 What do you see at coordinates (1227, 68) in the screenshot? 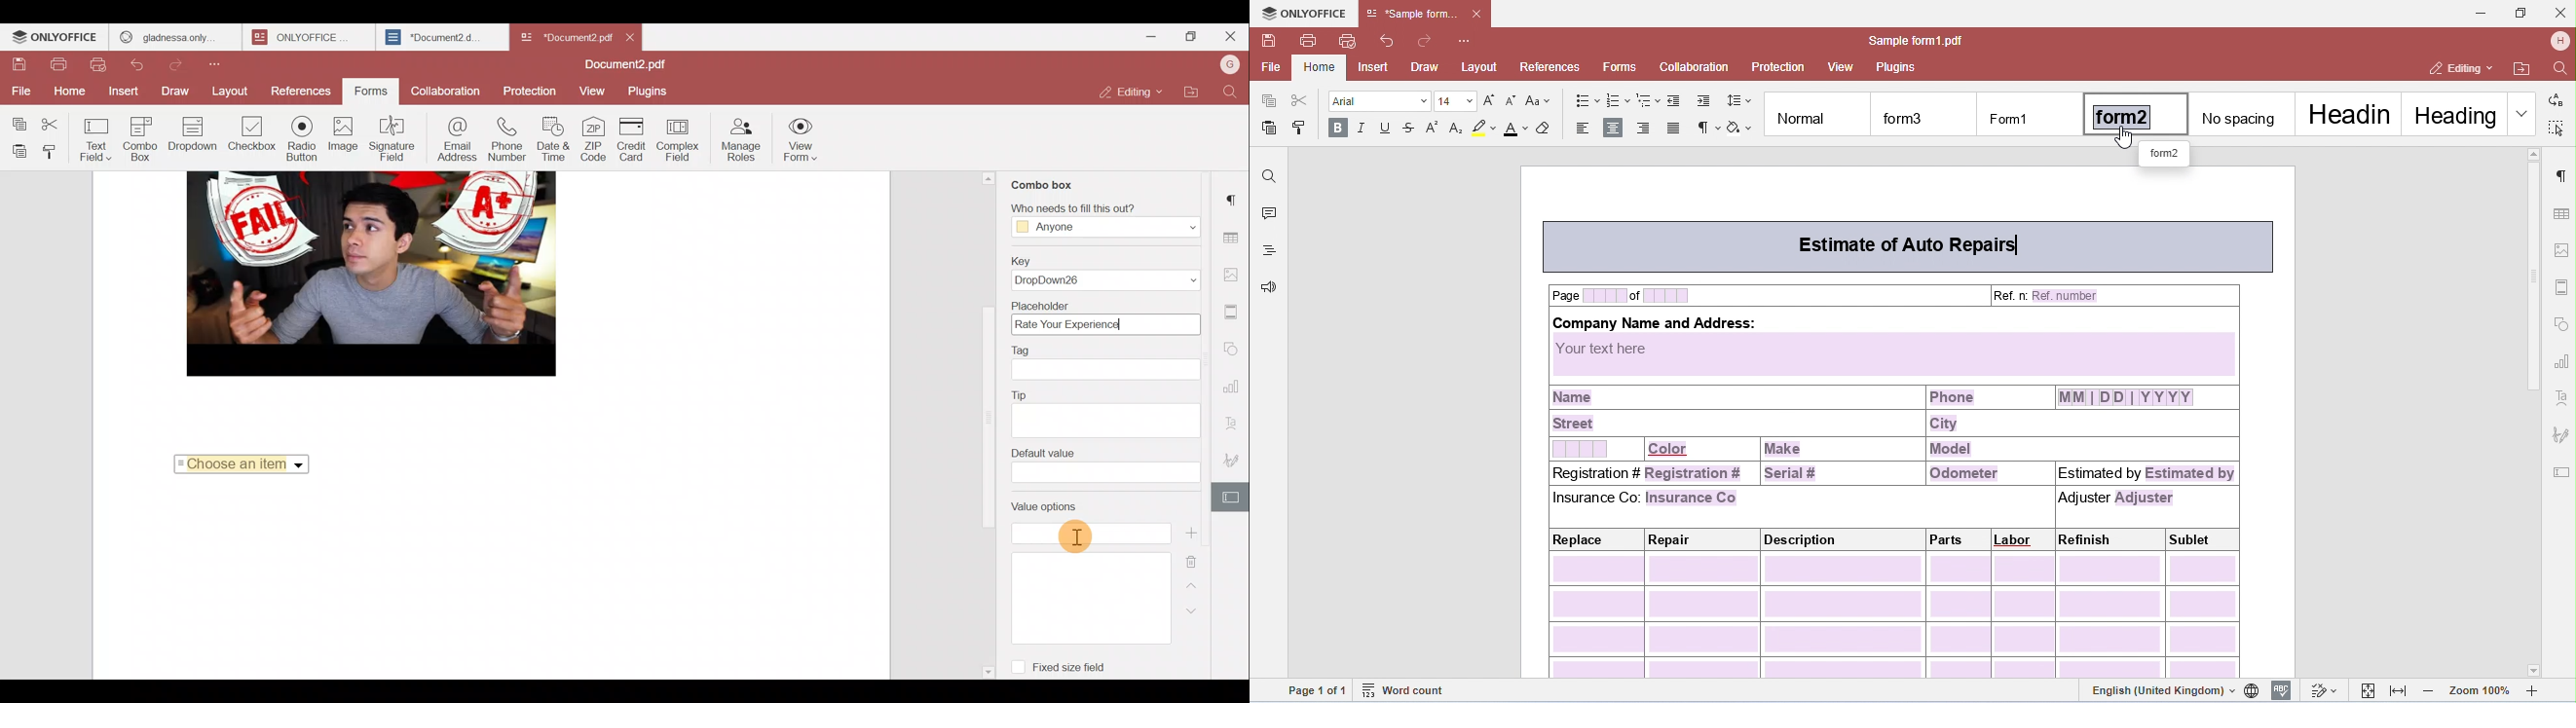
I see `Account name` at bounding box center [1227, 68].